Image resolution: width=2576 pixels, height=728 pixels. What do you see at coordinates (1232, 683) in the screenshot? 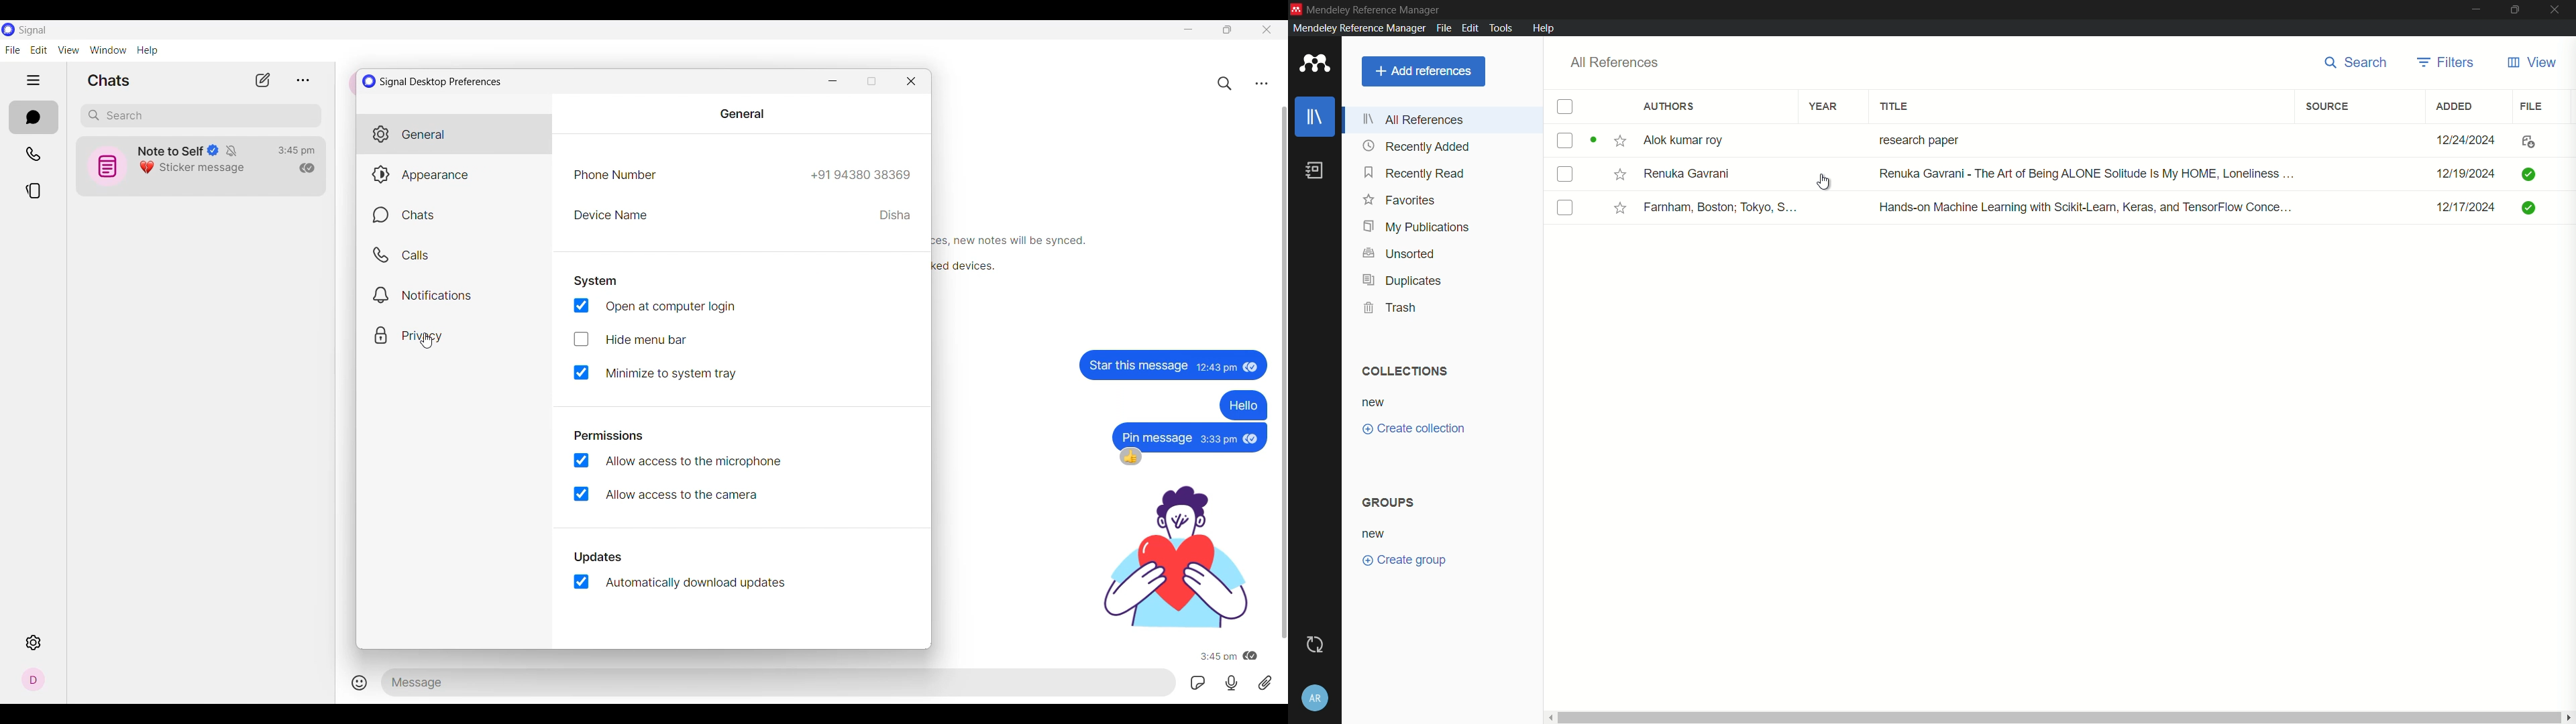
I see `Voice recorded message` at bounding box center [1232, 683].